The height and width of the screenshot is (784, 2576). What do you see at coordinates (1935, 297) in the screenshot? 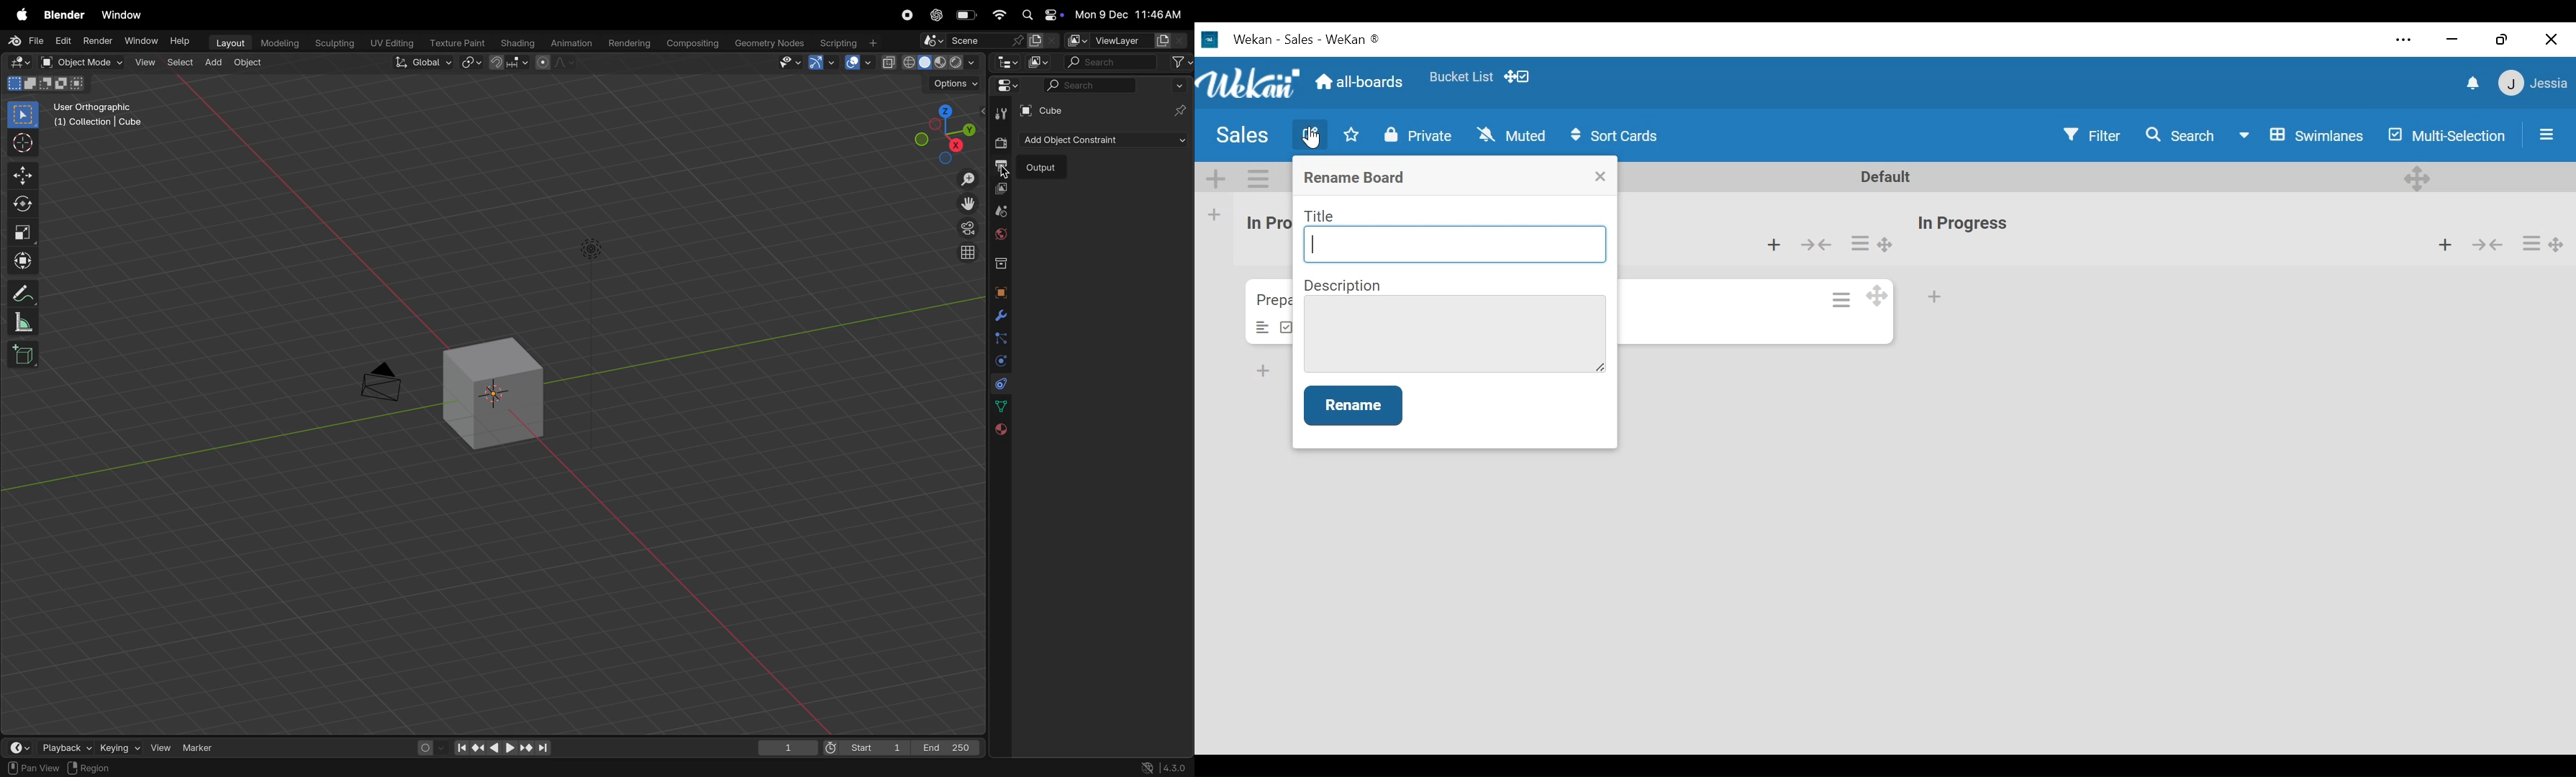
I see `Add card at the bottom of the list` at bounding box center [1935, 297].